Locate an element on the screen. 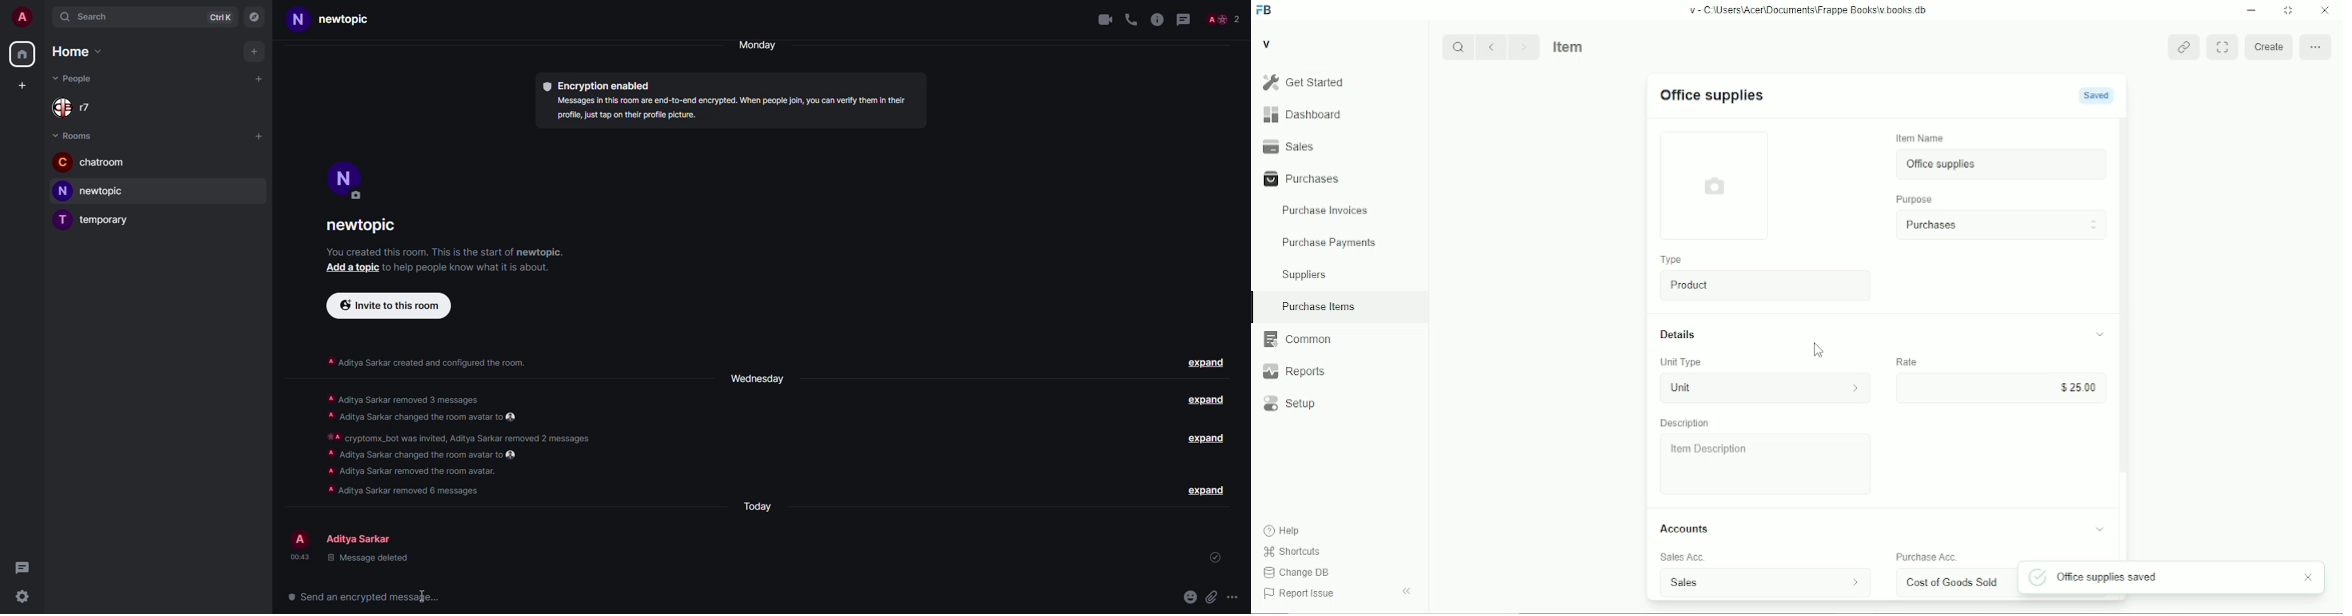 The image size is (2352, 616). photo upload field is located at coordinates (1716, 185).